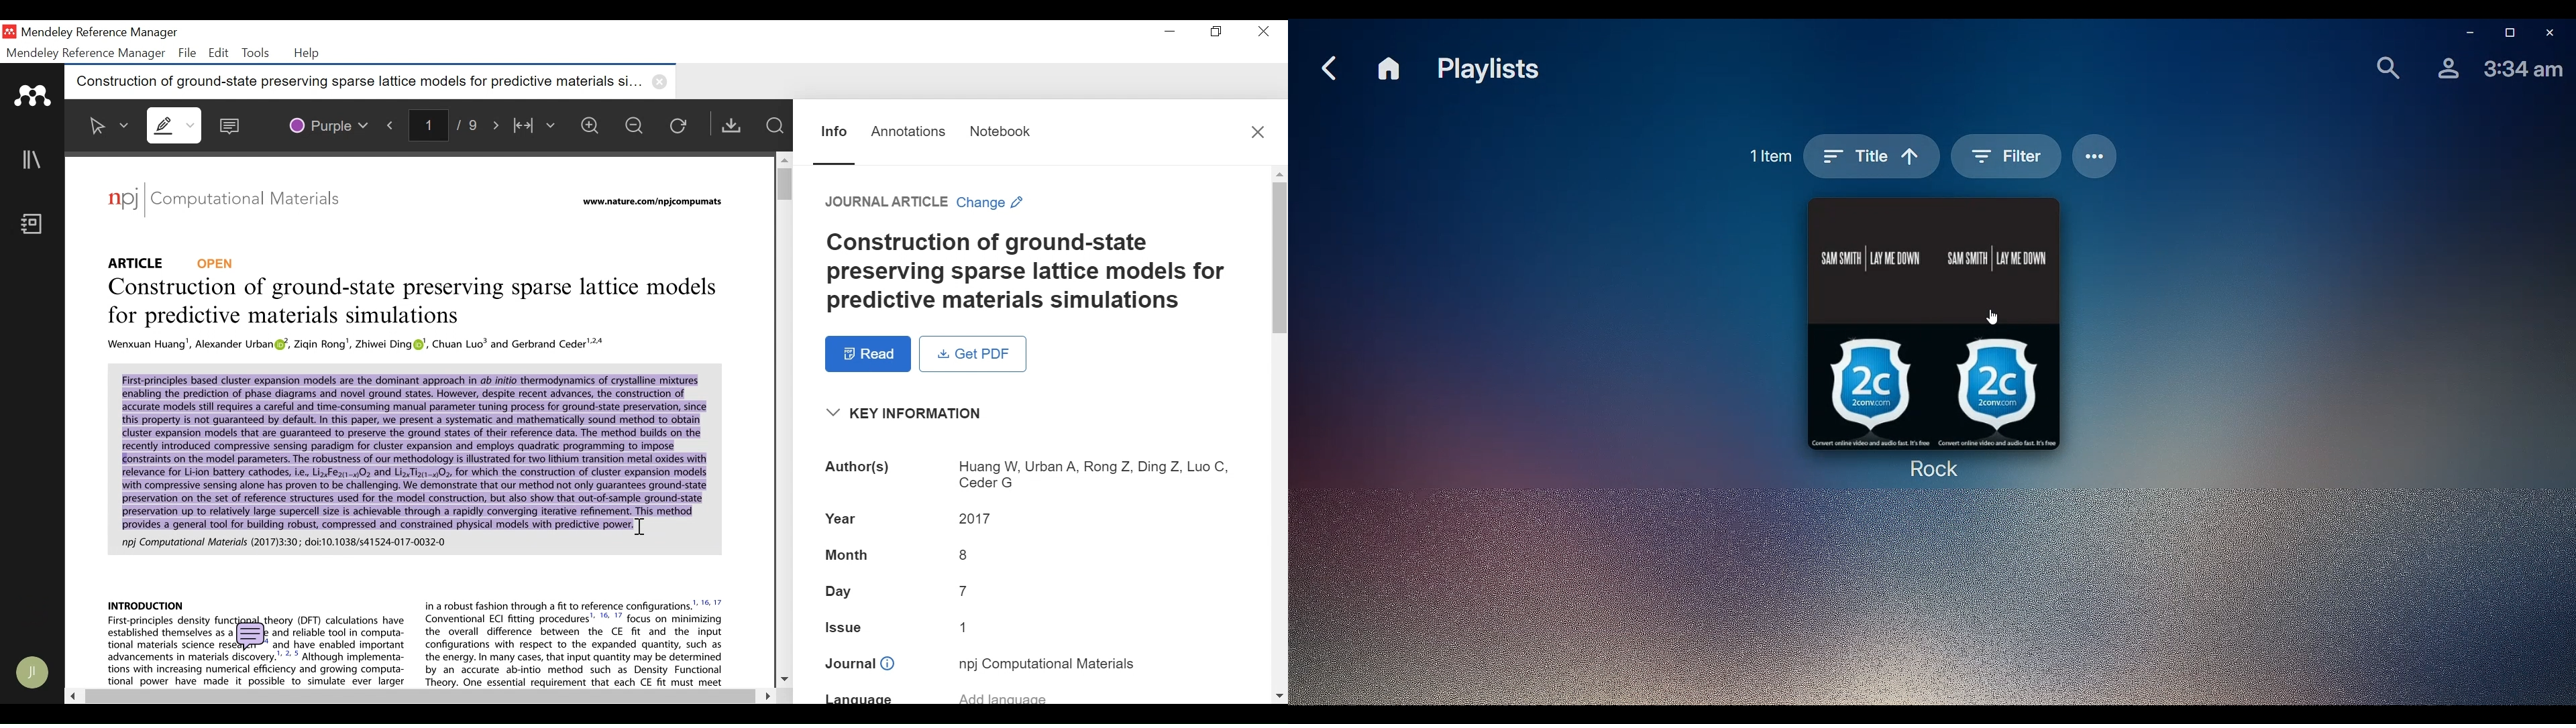 The image size is (2576, 728). Describe the element at coordinates (908, 414) in the screenshot. I see `Key Information` at that location.